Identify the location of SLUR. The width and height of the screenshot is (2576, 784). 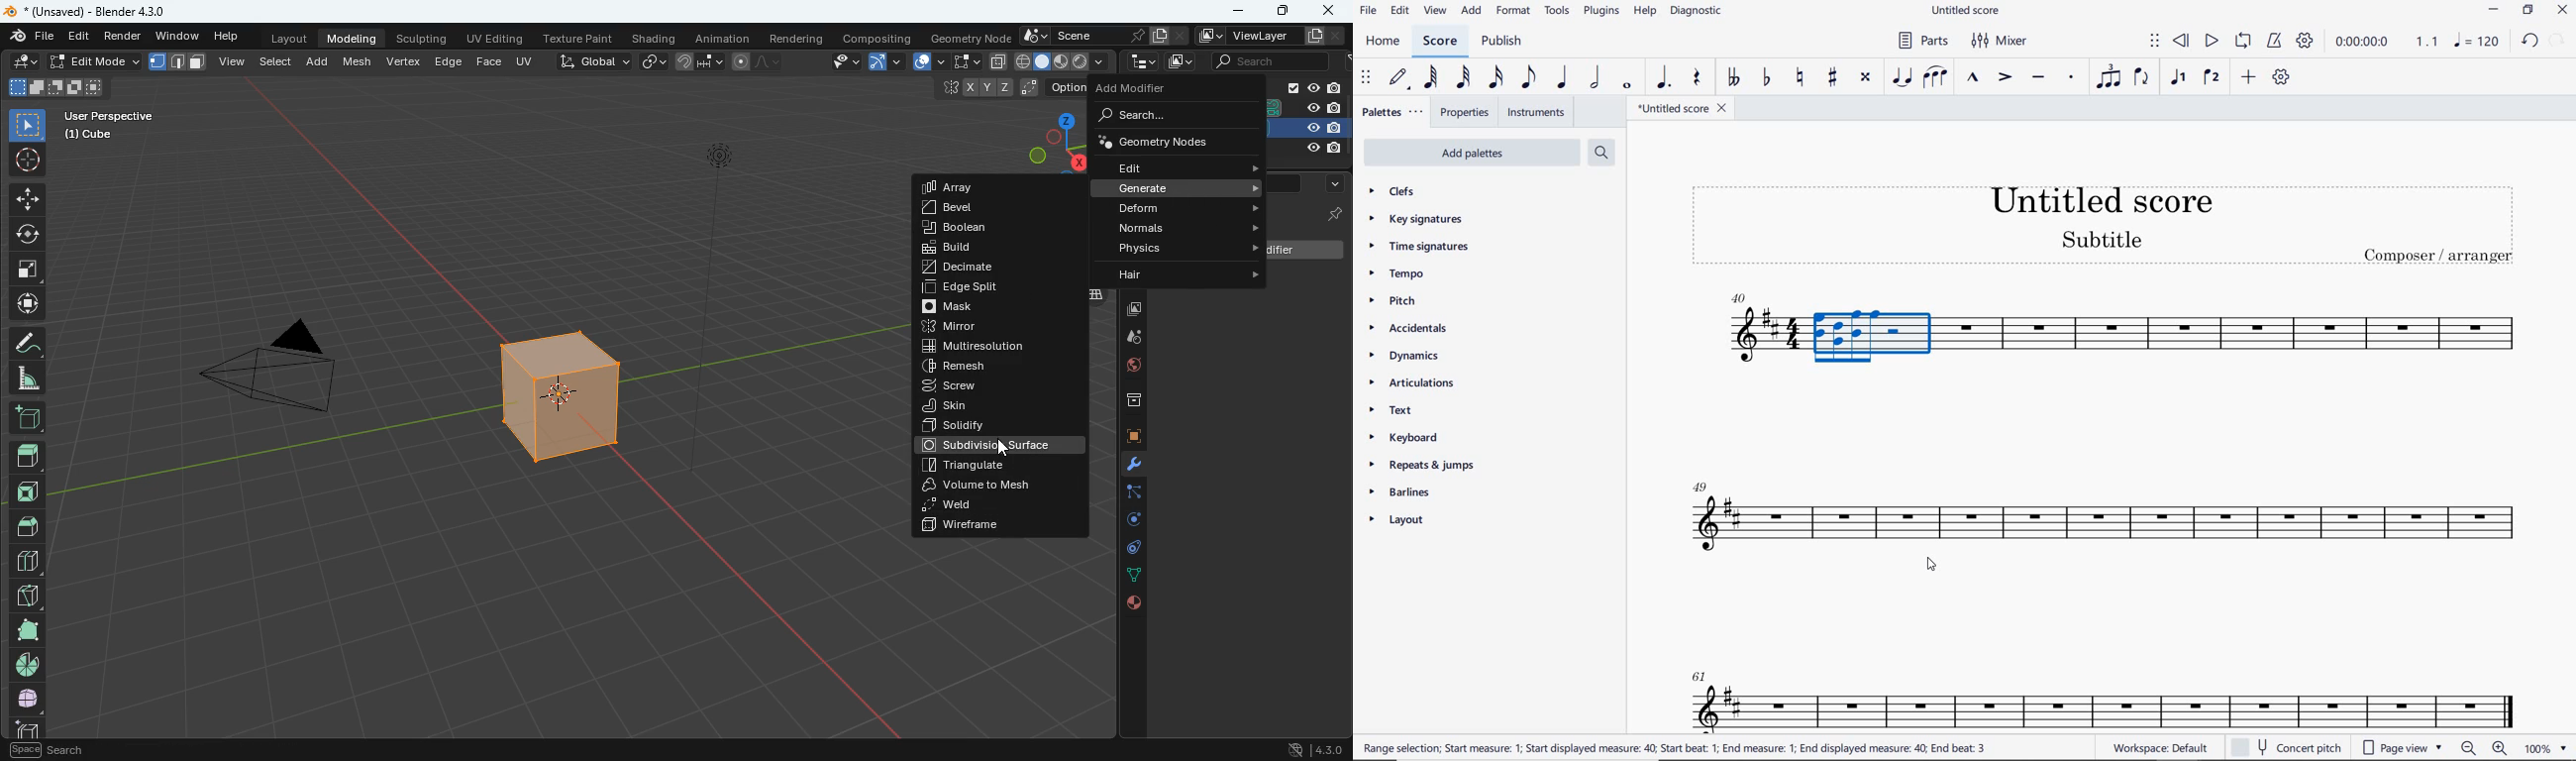
(1936, 79).